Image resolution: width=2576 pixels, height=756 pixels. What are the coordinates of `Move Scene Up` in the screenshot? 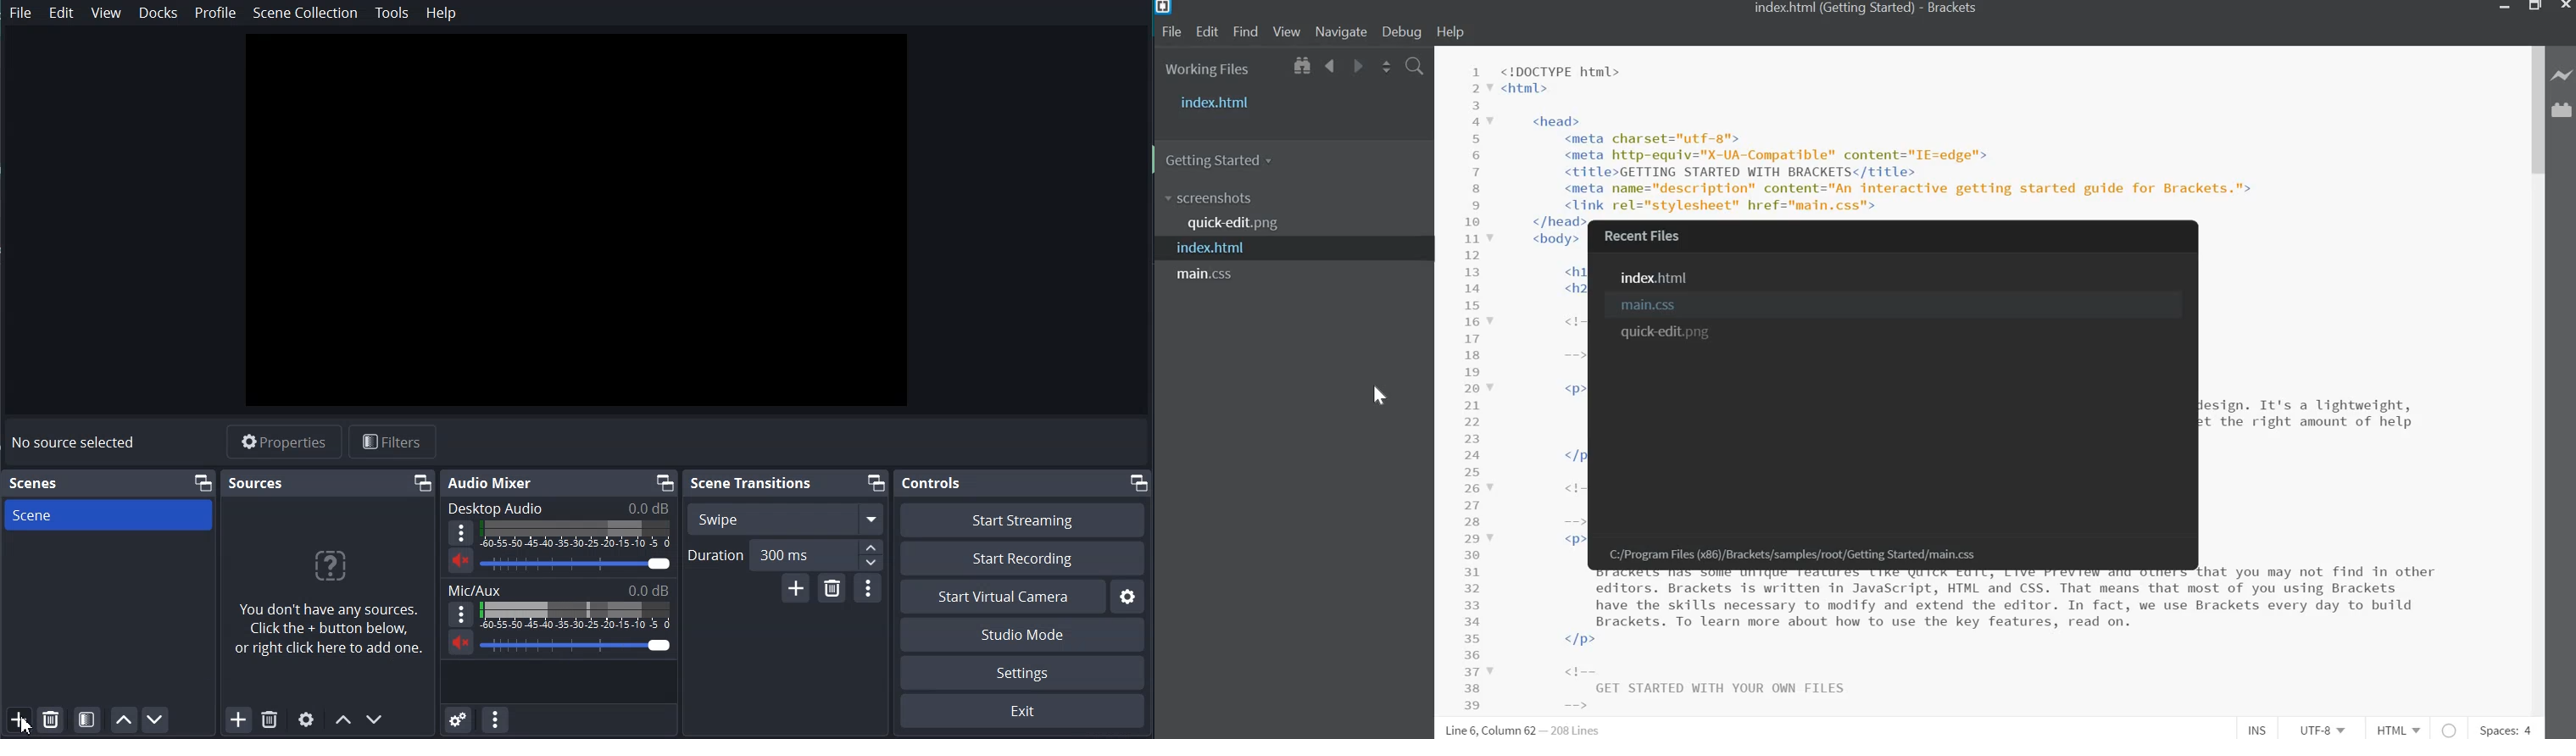 It's located at (124, 720).